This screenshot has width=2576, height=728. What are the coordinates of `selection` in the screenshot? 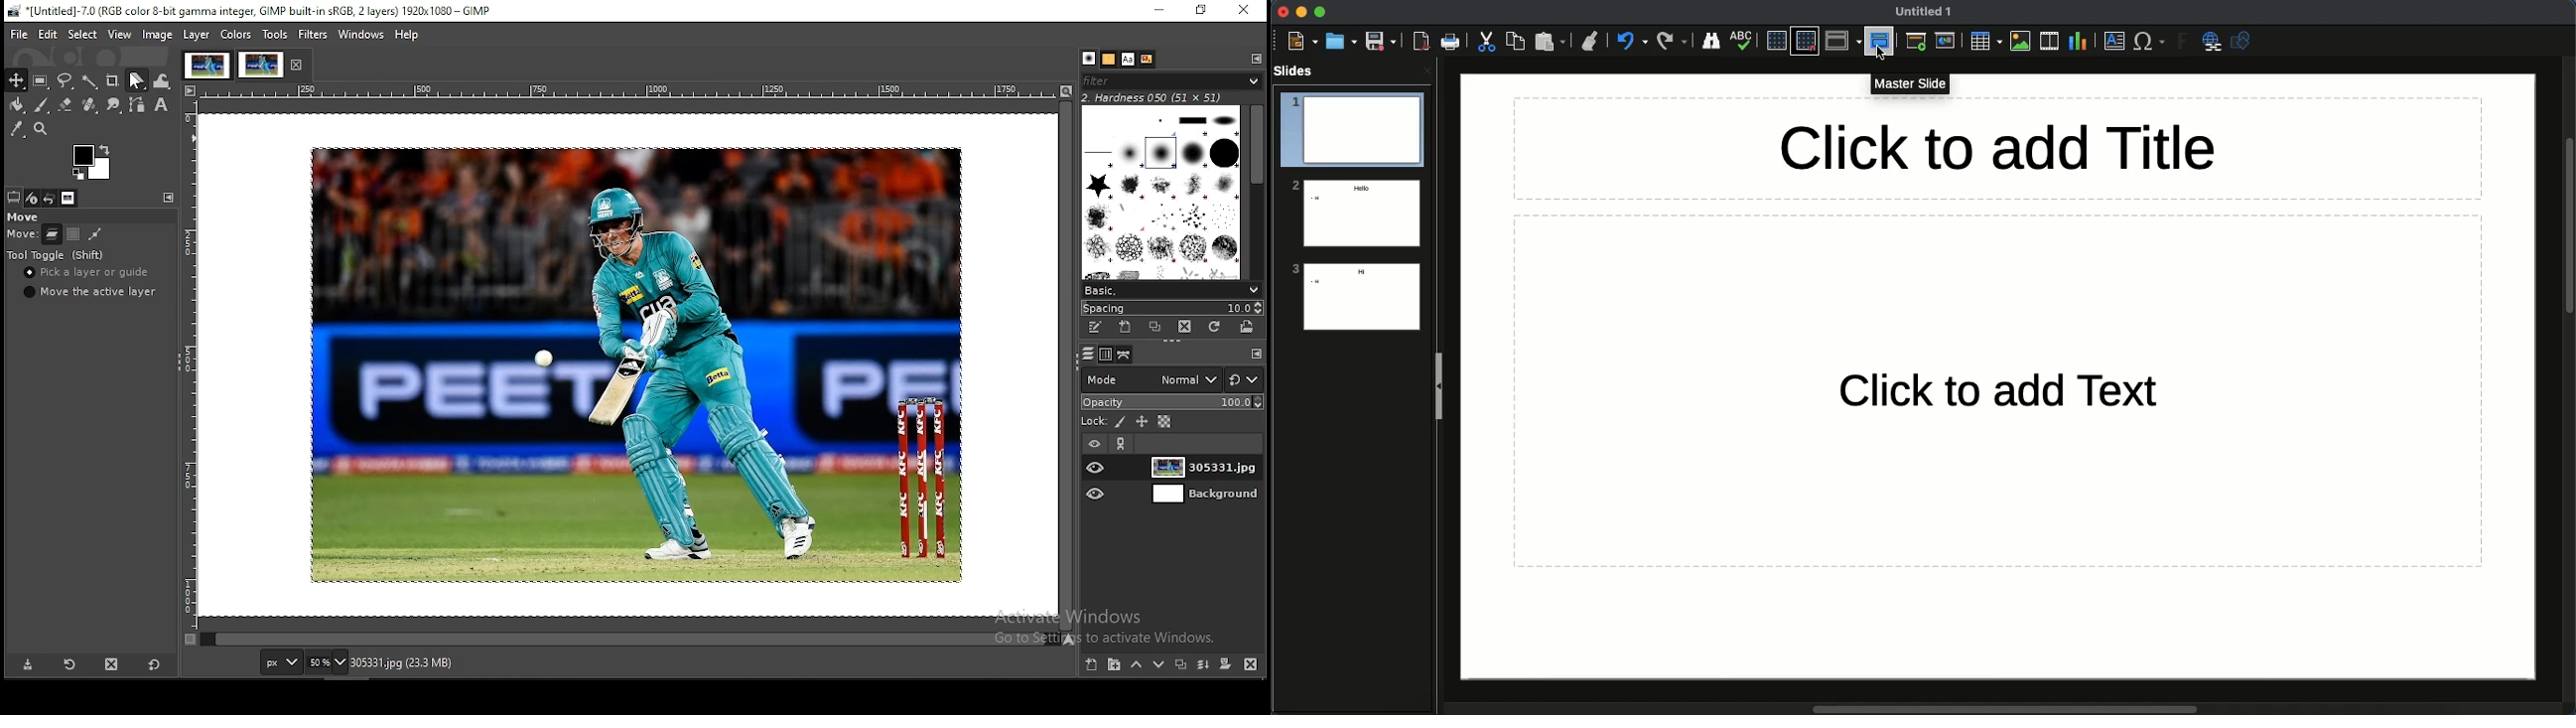 It's located at (74, 234).